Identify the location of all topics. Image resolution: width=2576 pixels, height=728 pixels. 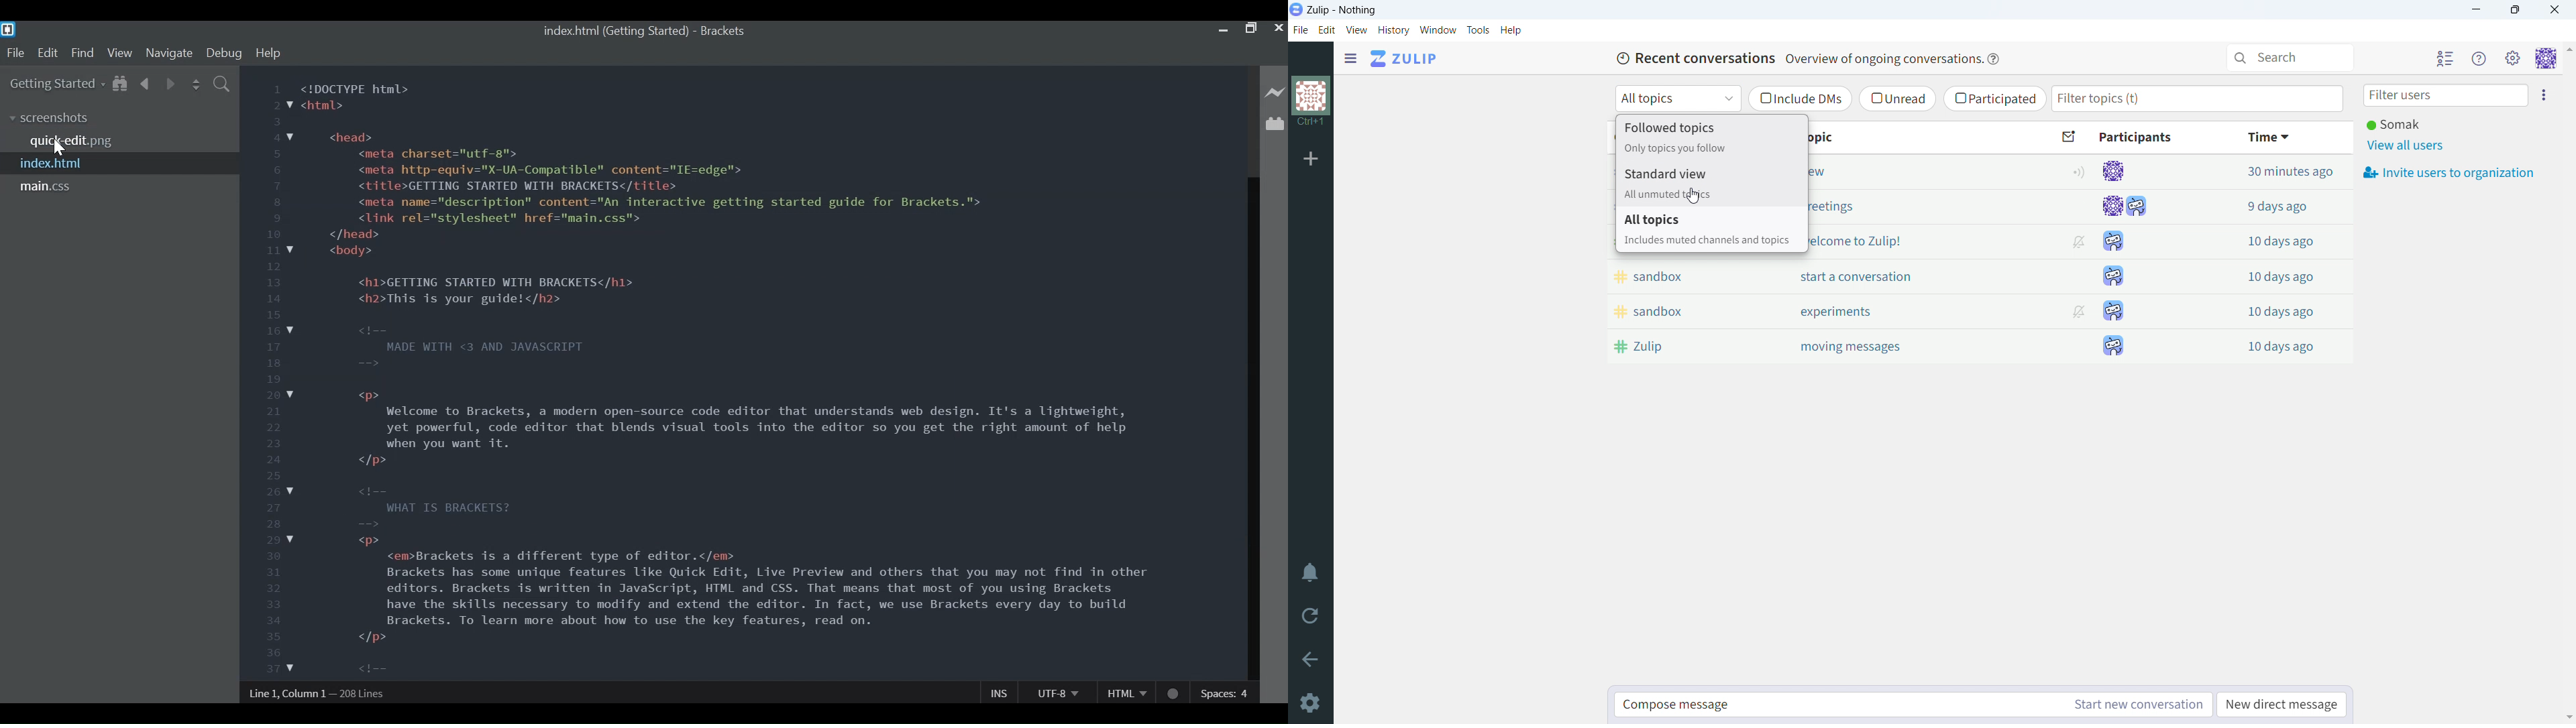
(1712, 230).